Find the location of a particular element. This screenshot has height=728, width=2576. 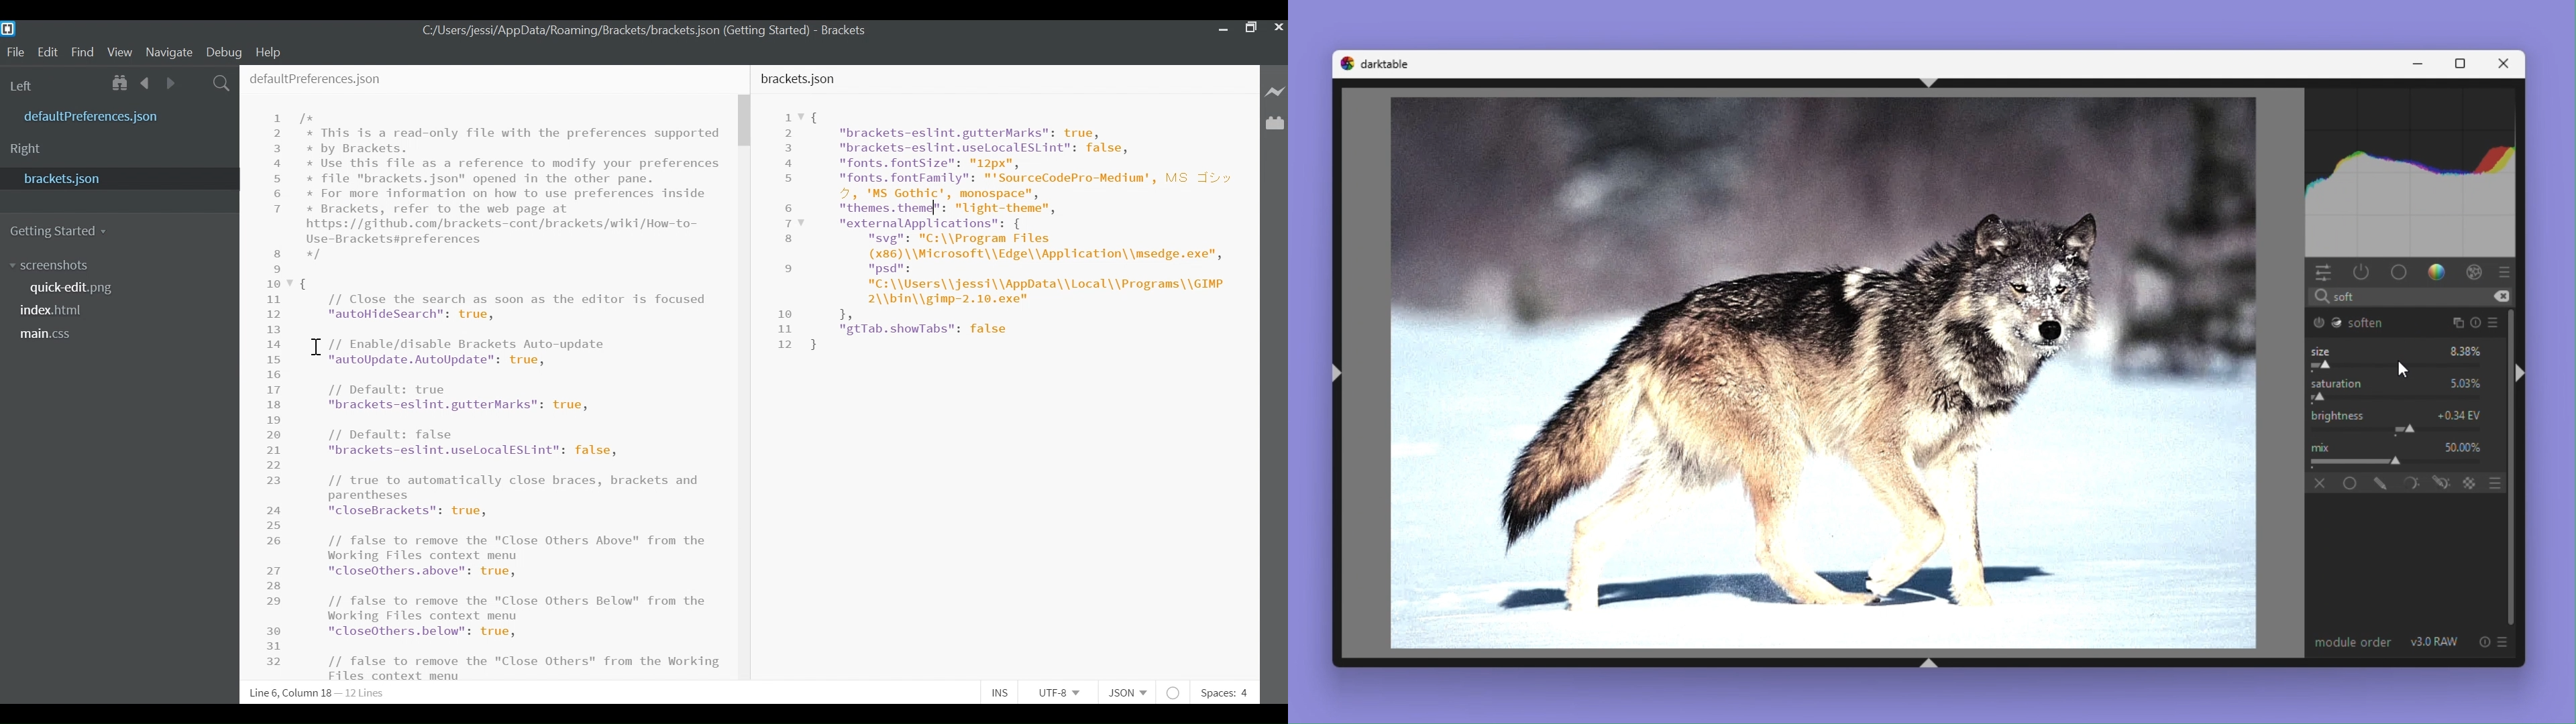

defaultPreferences.json is located at coordinates (109, 116).